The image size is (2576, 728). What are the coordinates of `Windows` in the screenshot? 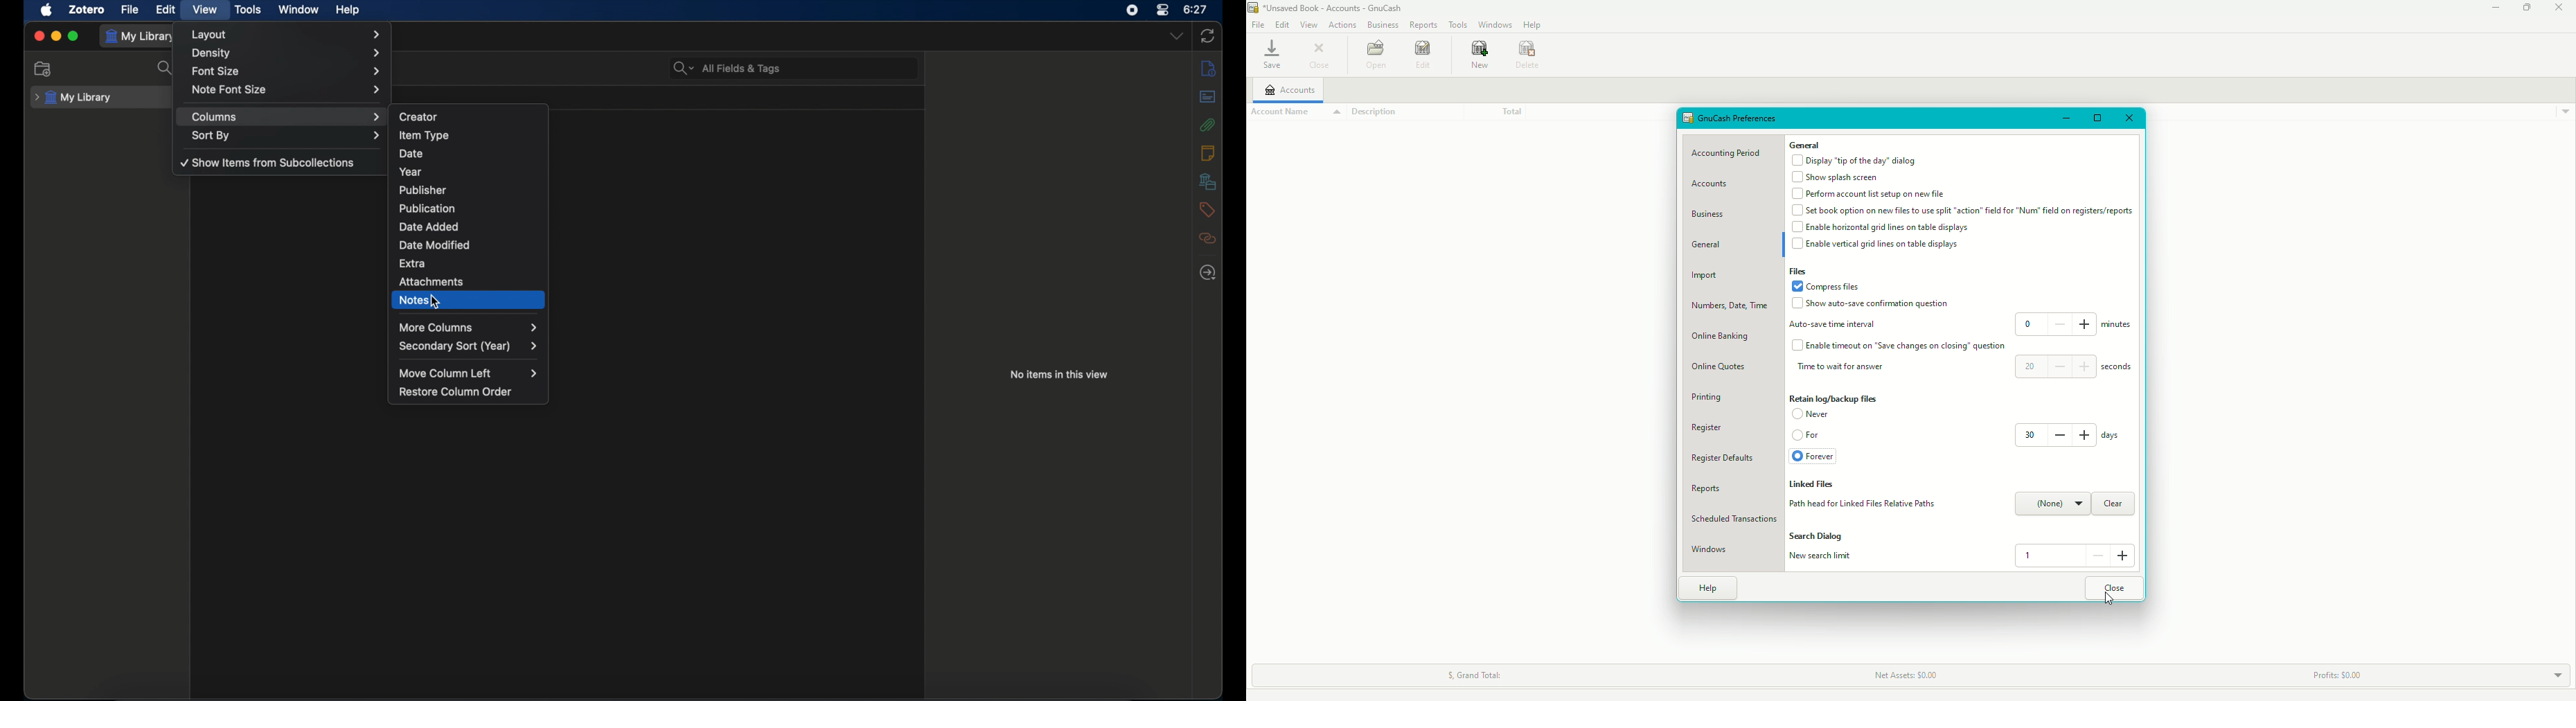 It's located at (1498, 24).